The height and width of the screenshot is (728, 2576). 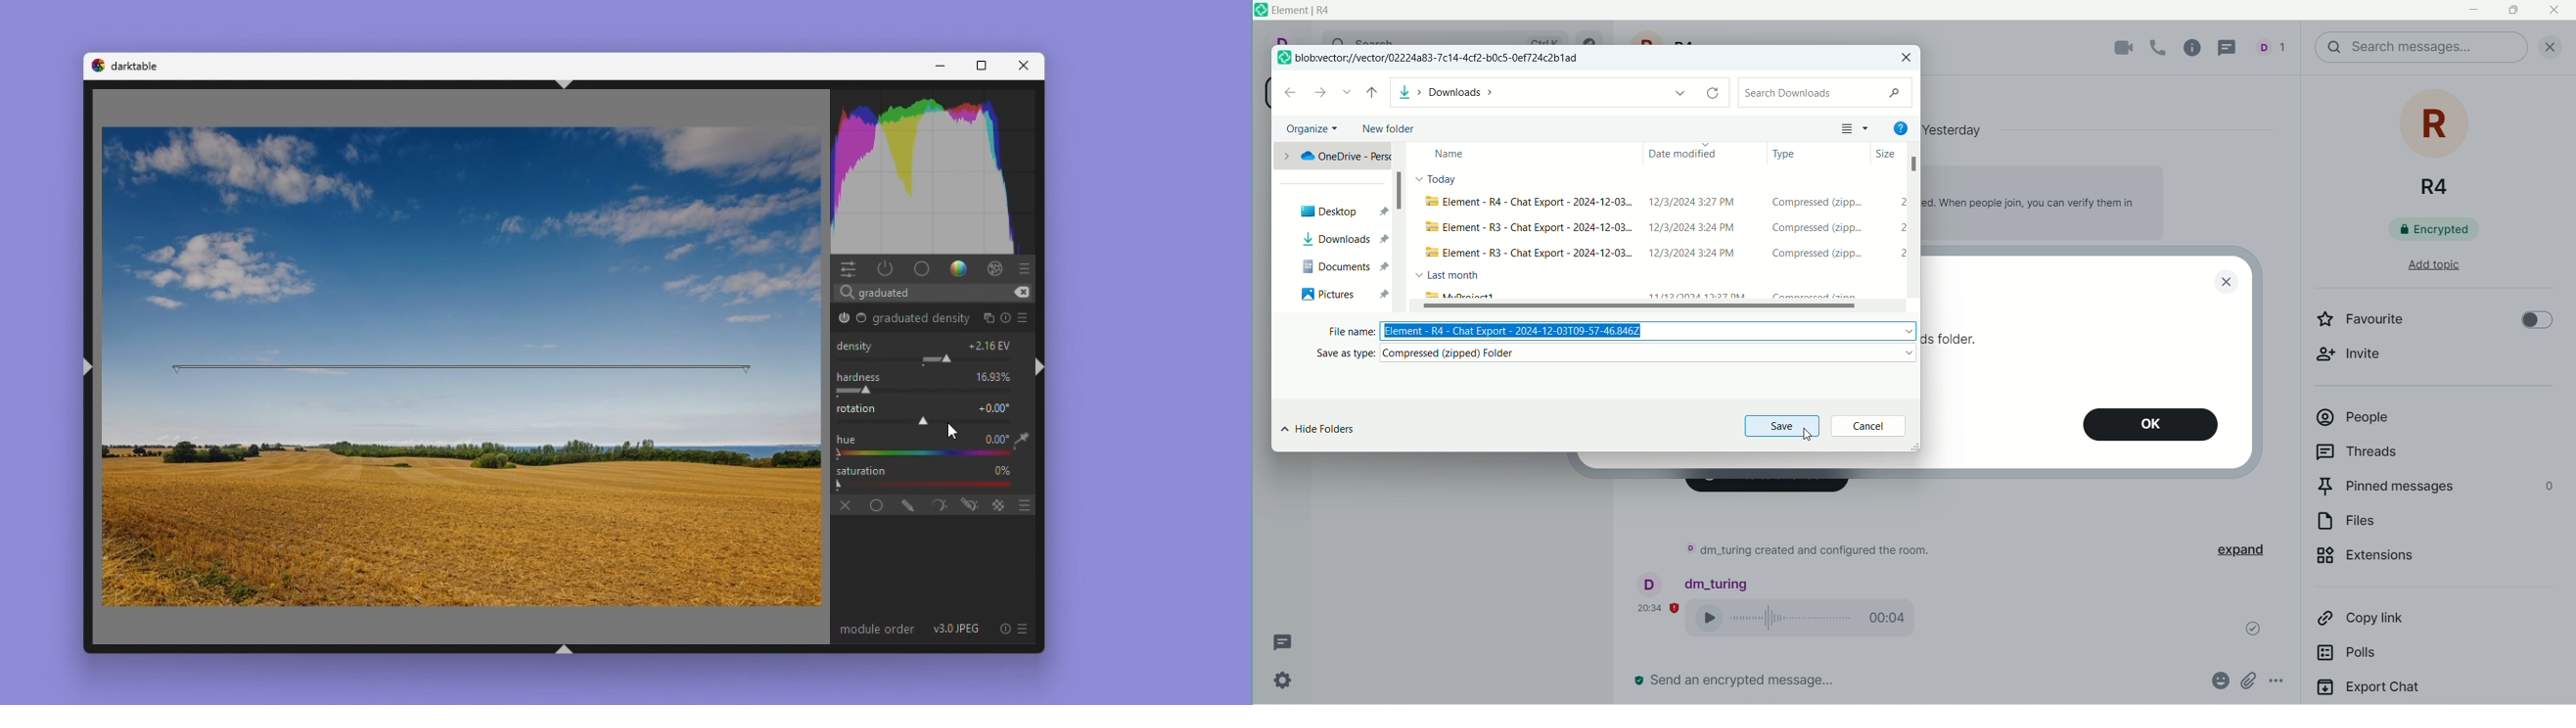 What do you see at coordinates (954, 432) in the screenshot?
I see `Mouse cursor` at bounding box center [954, 432].